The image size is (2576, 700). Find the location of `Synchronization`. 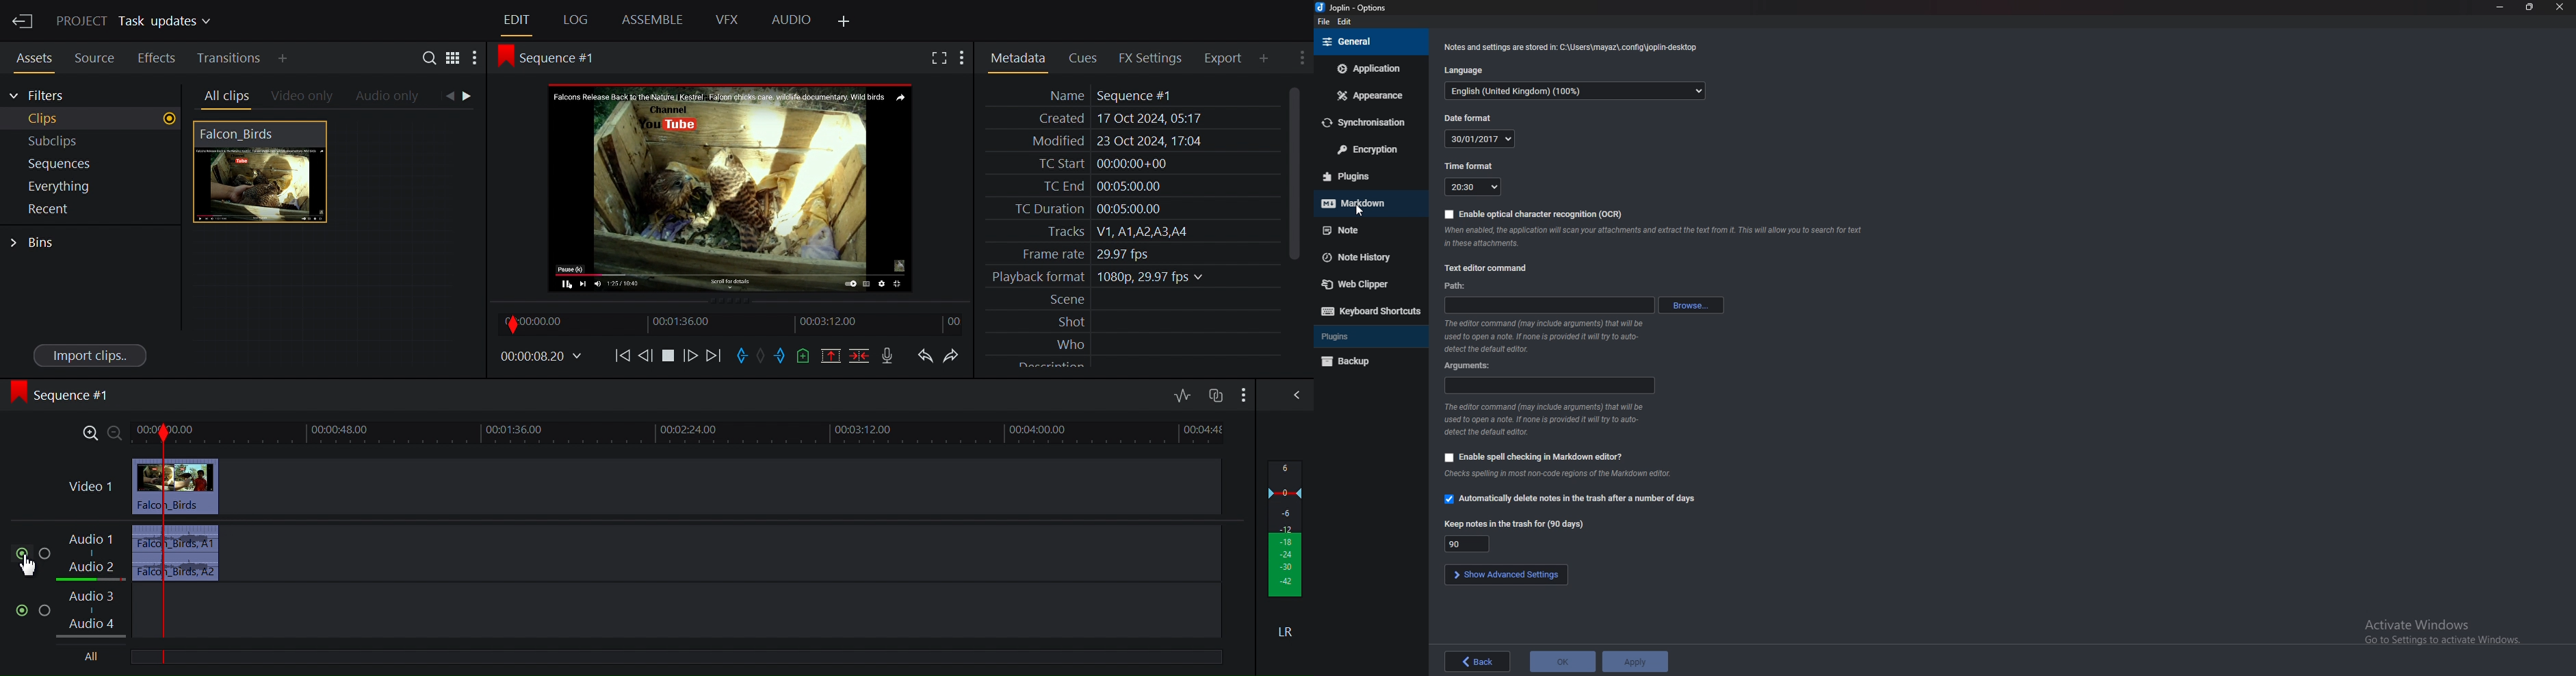

Synchronization is located at coordinates (1369, 122).